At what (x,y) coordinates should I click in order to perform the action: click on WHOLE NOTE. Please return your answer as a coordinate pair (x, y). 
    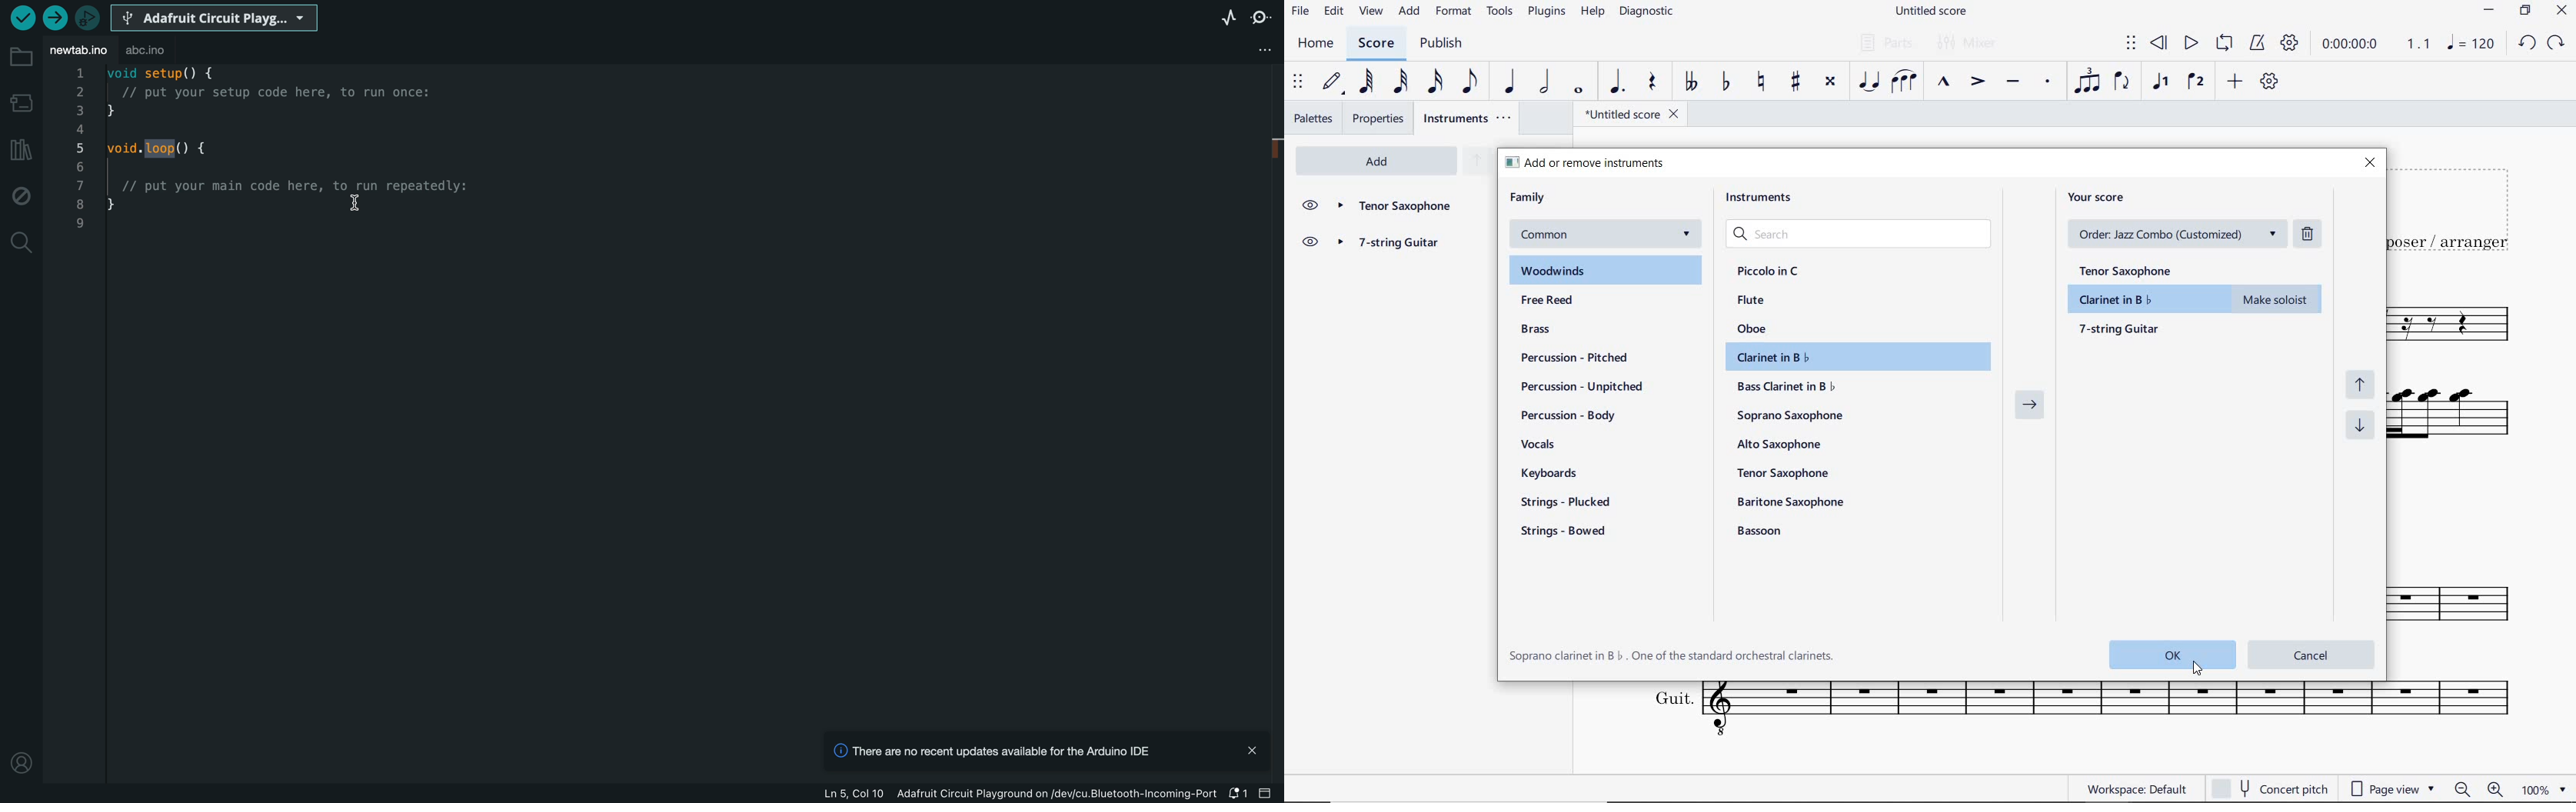
    Looking at the image, I should click on (1580, 92).